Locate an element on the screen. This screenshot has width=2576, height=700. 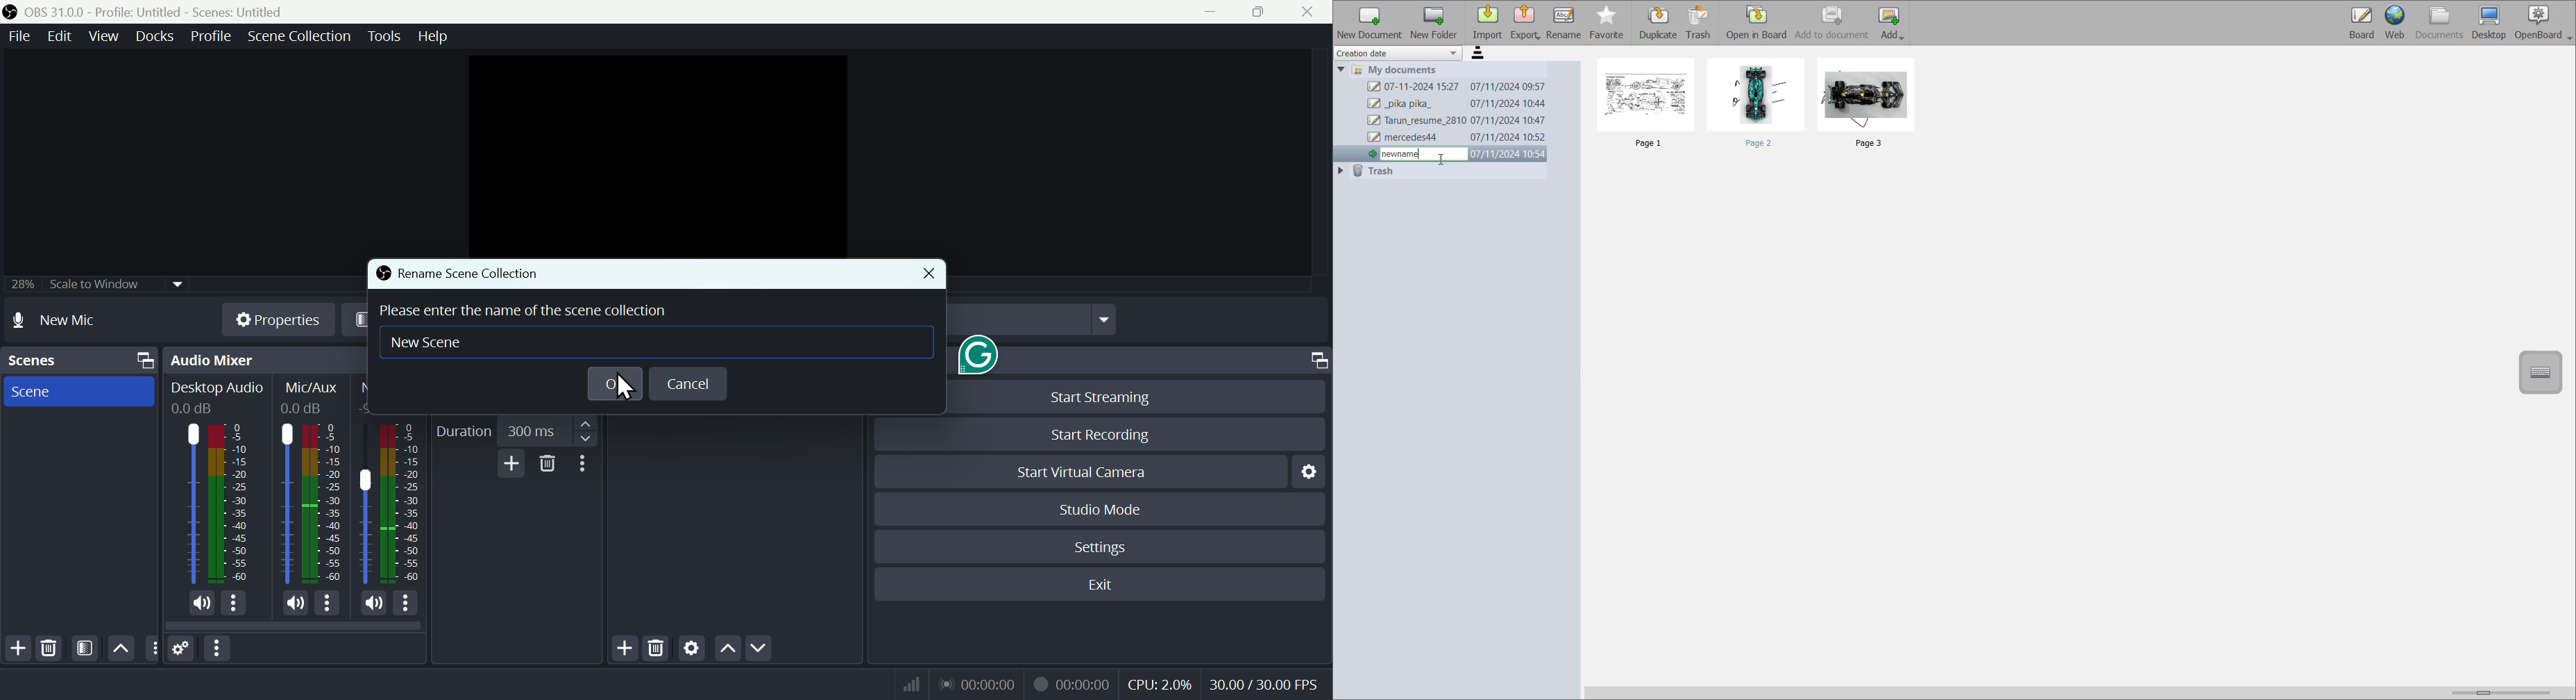
Please enter the name of scene collection is located at coordinates (525, 310).